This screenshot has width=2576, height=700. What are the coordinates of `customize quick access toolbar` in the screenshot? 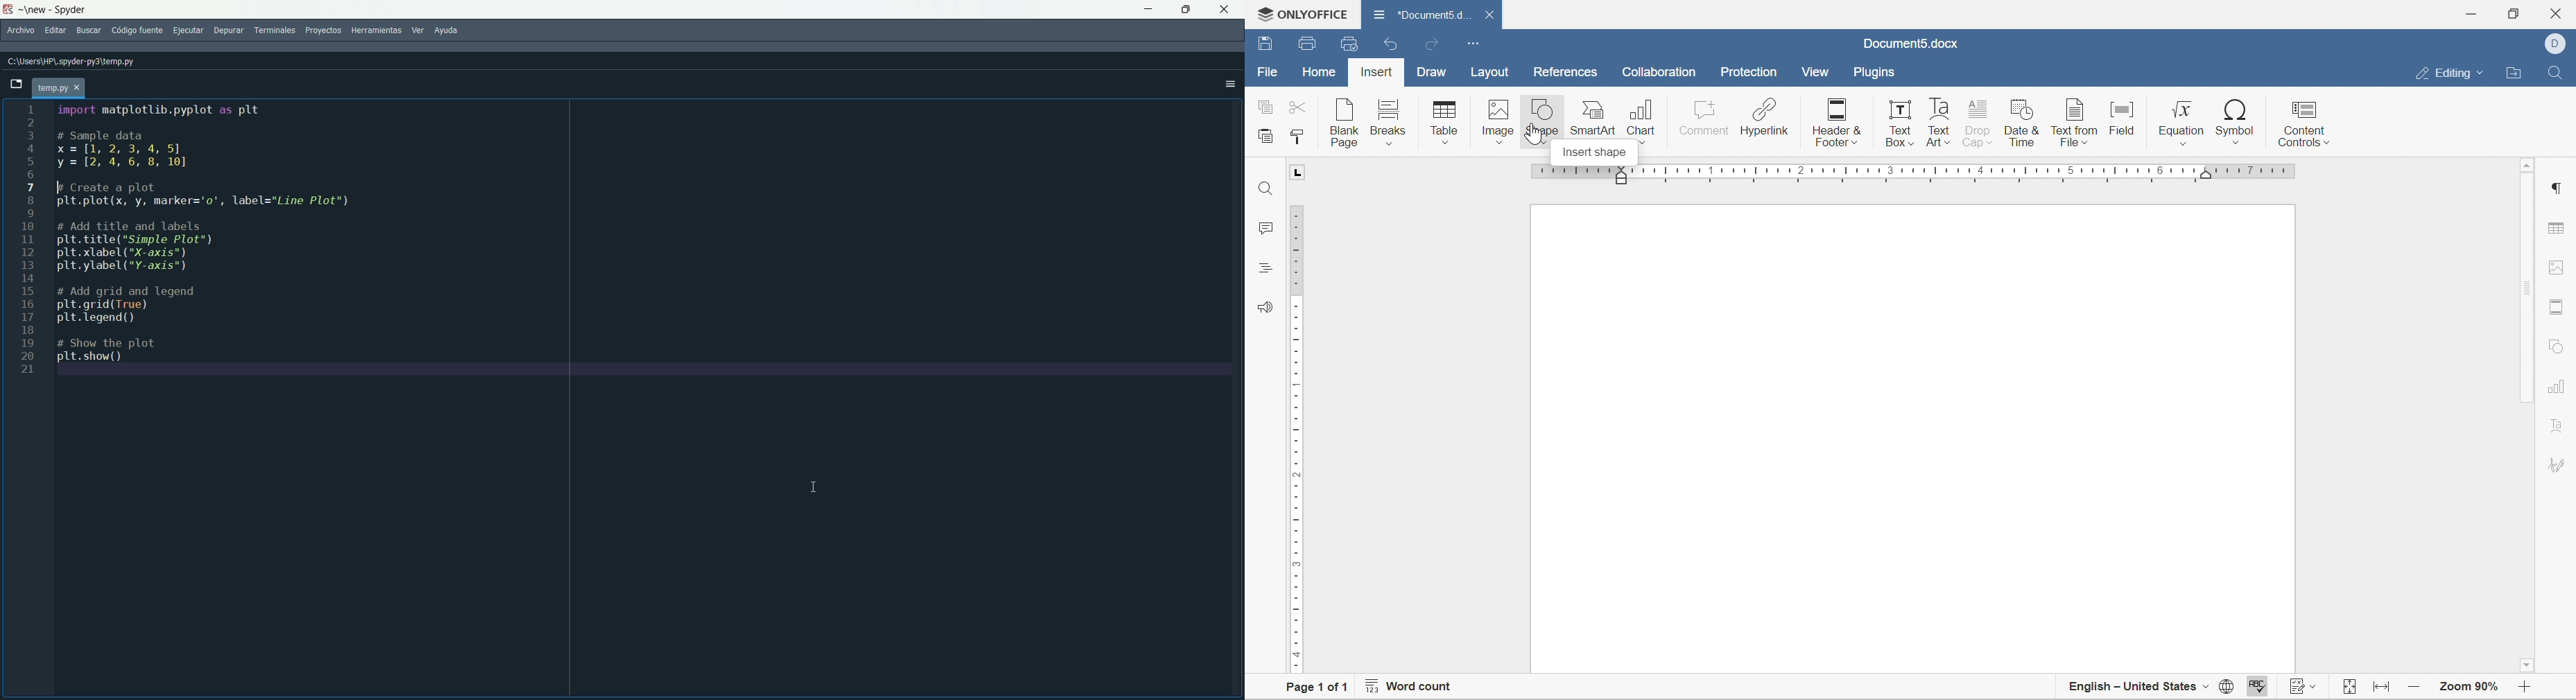 It's located at (1472, 42).